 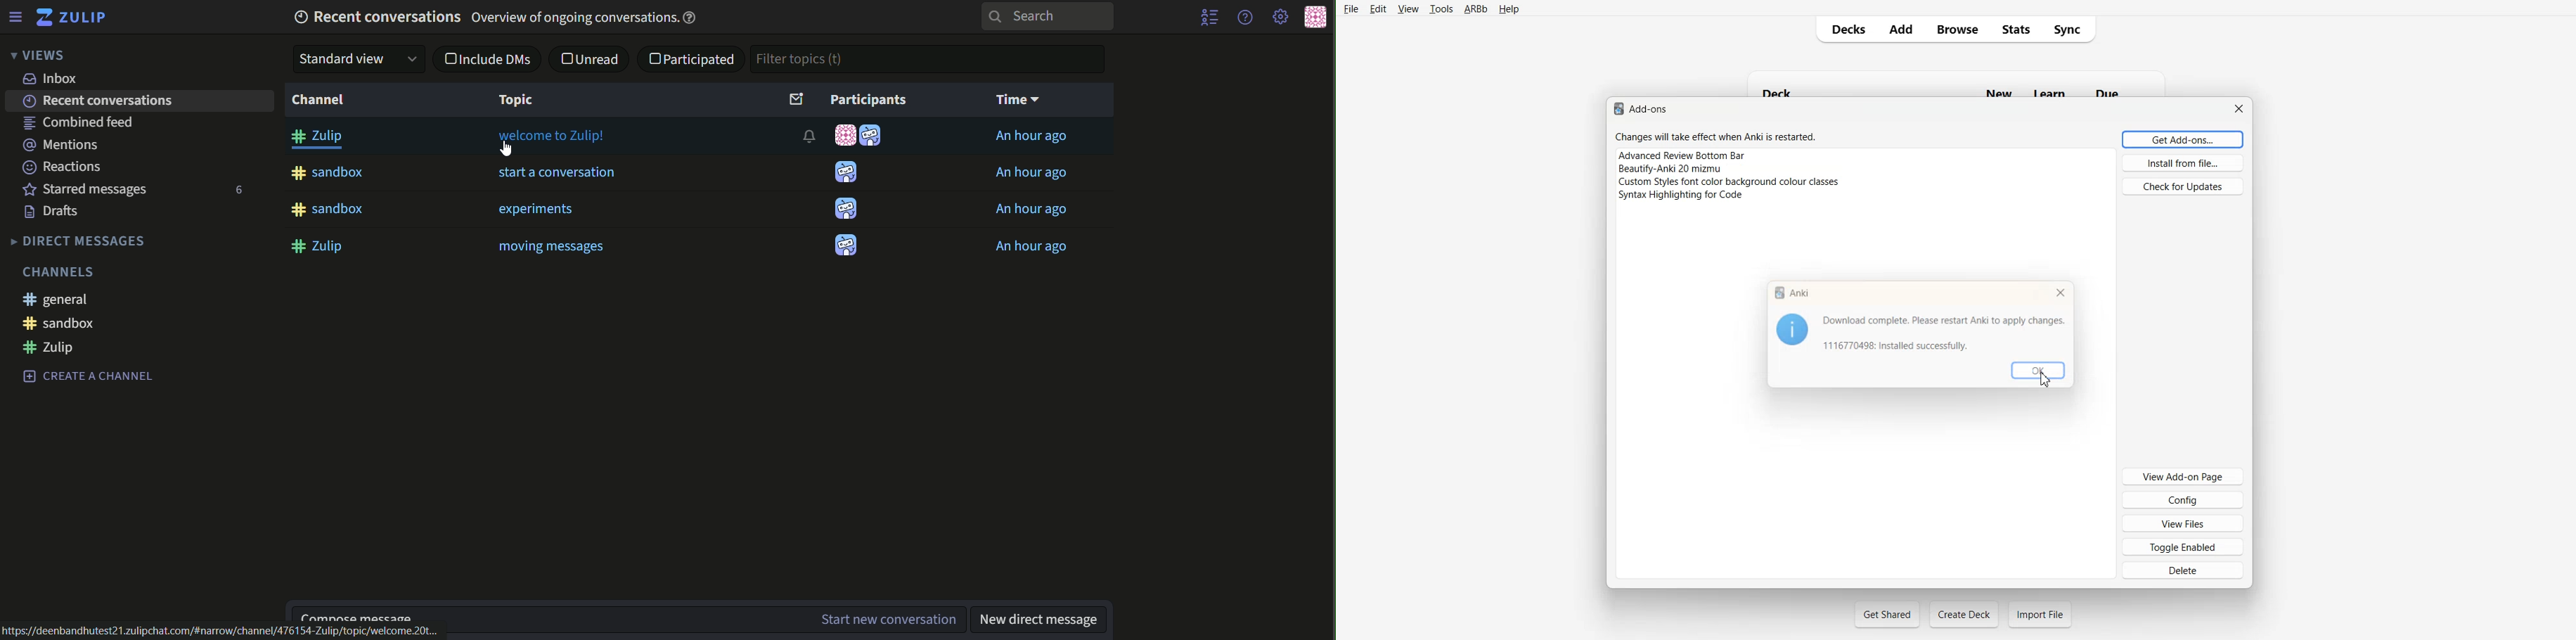 I want to click on Browse, so click(x=1957, y=30).